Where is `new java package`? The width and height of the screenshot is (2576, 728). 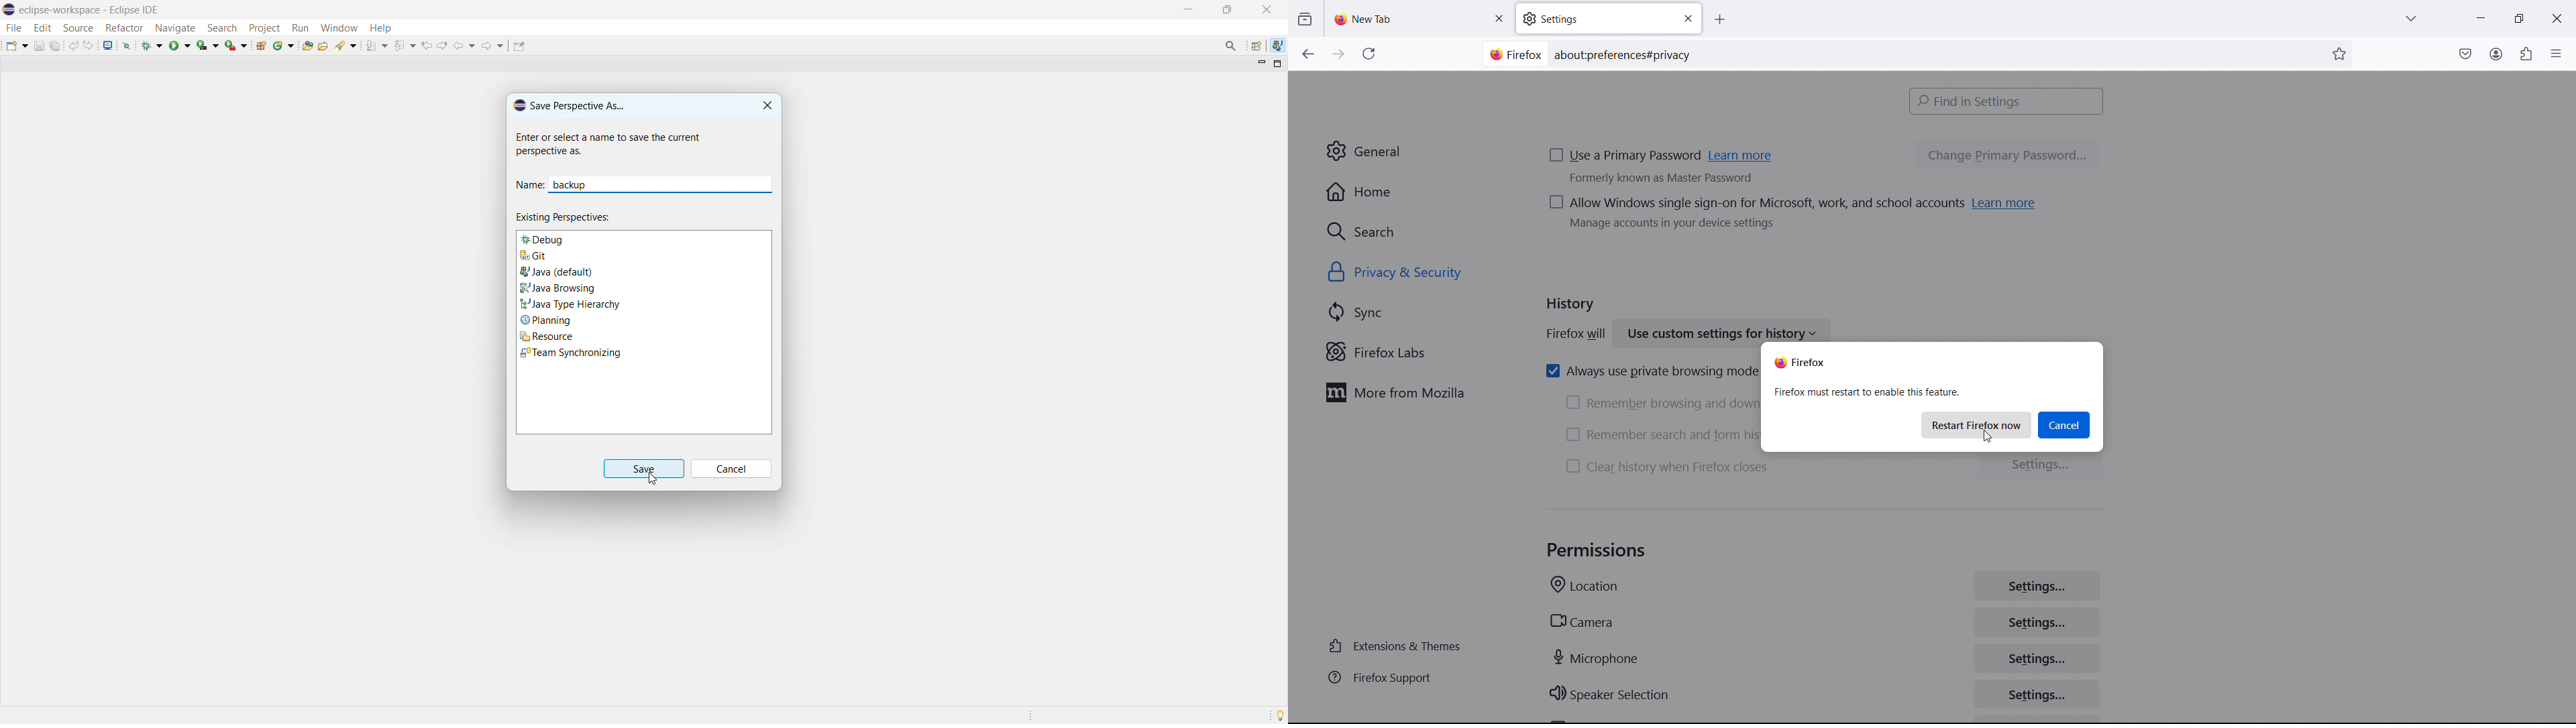
new java package is located at coordinates (261, 46).